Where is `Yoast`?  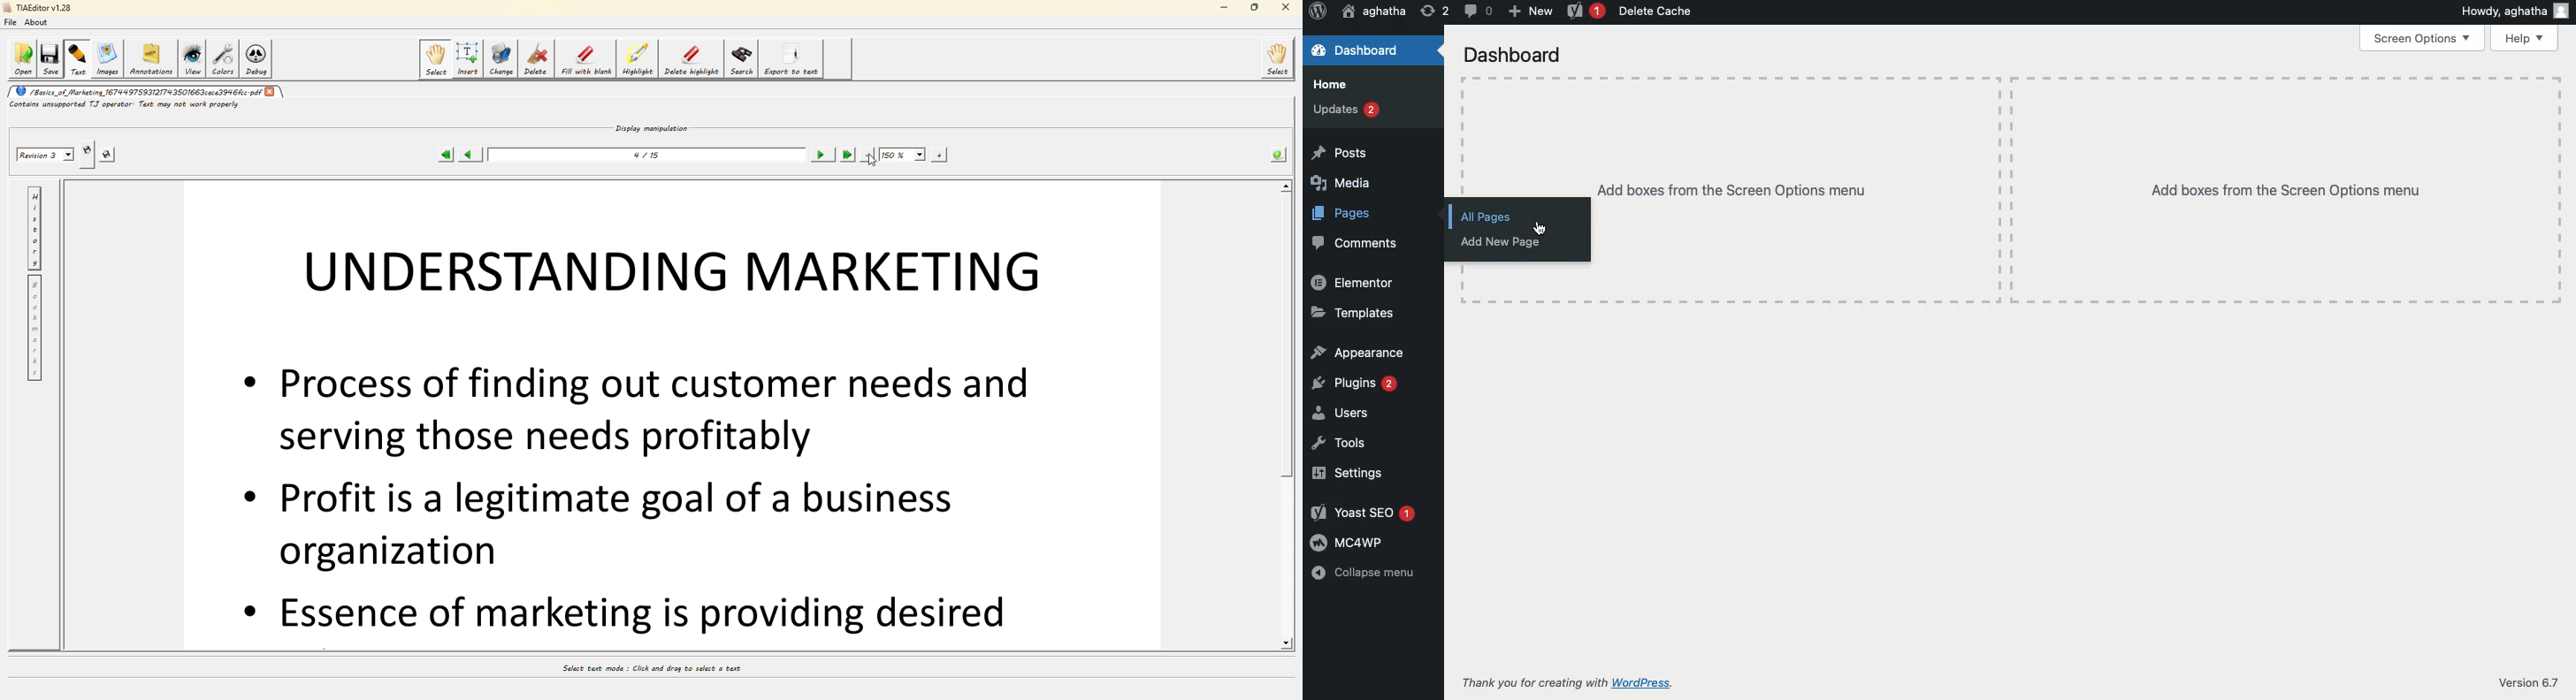
Yoast is located at coordinates (1363, 514).